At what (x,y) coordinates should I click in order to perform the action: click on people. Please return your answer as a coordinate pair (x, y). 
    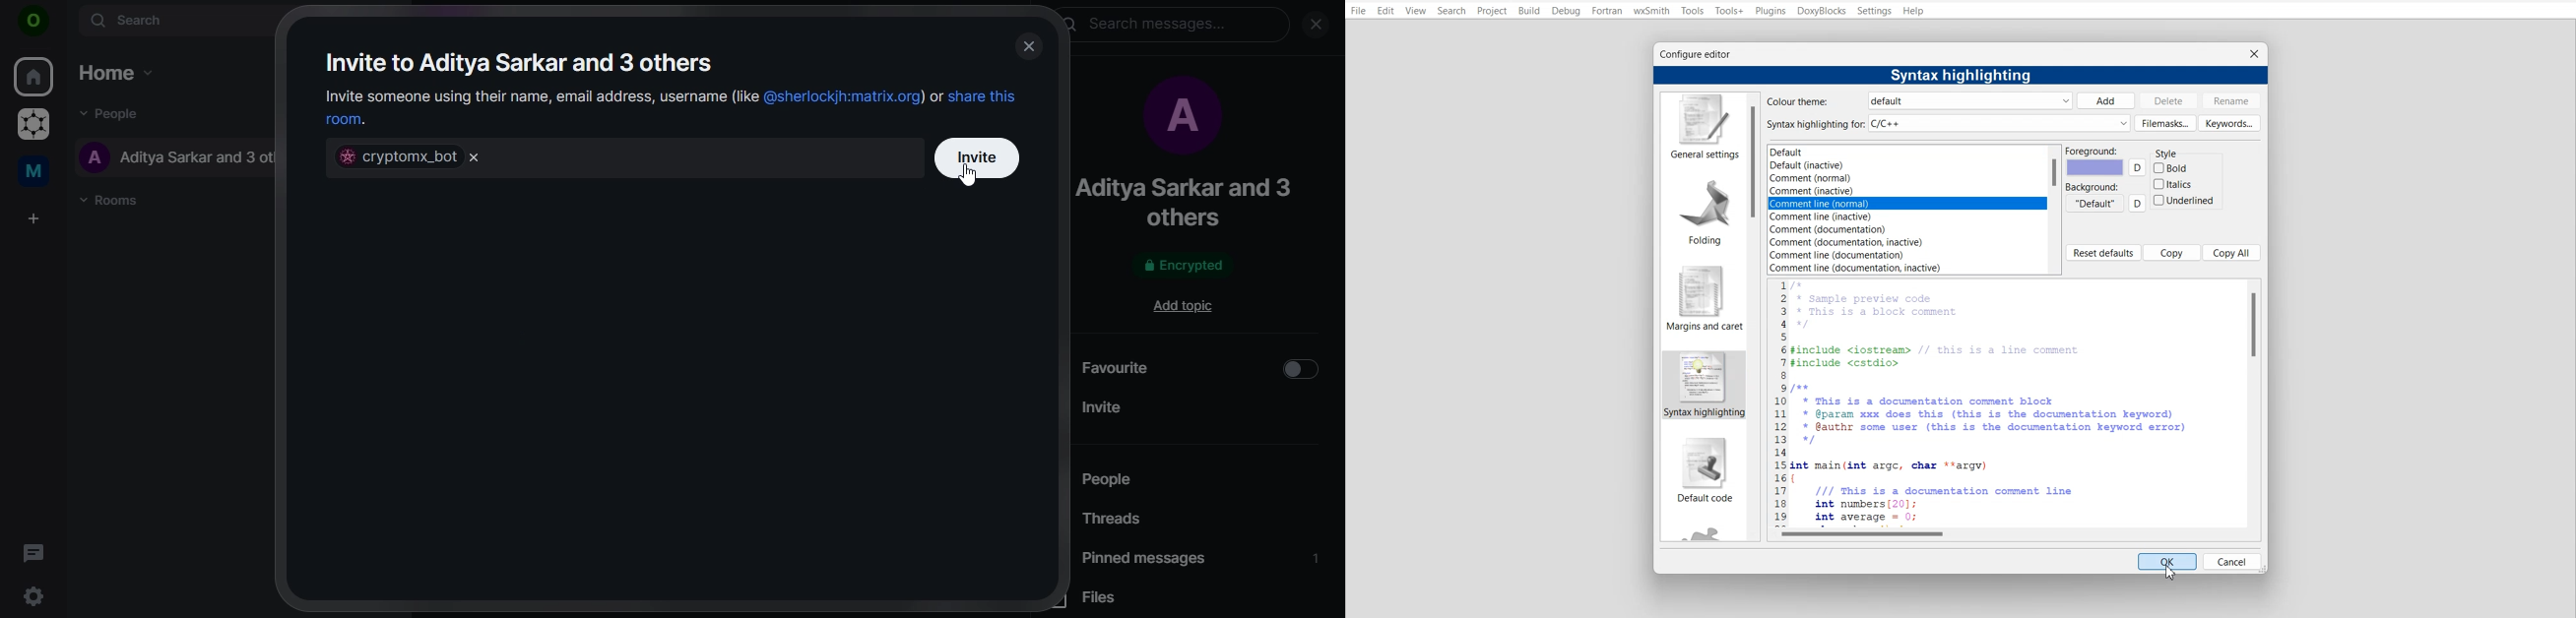
    Looking at the image, I should click on (1134, 480).